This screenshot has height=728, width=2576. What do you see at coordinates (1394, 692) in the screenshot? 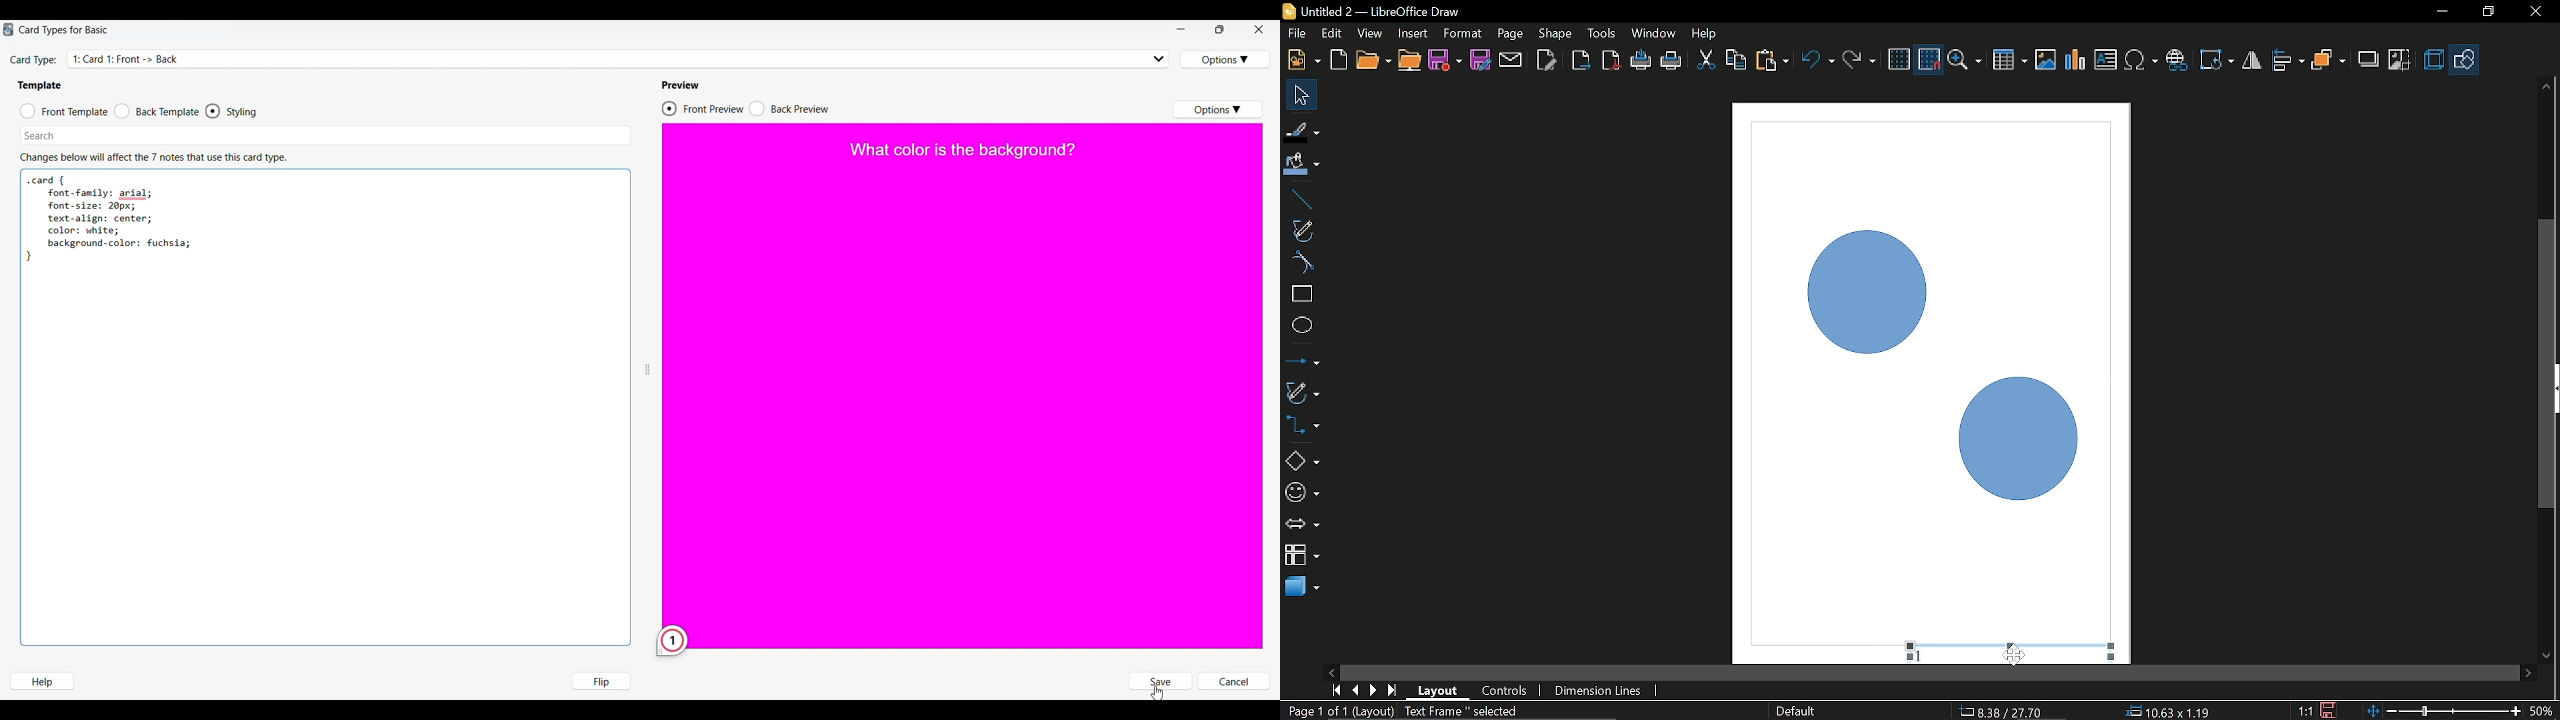
I see `Last page` at bounding box center [1394, 692].